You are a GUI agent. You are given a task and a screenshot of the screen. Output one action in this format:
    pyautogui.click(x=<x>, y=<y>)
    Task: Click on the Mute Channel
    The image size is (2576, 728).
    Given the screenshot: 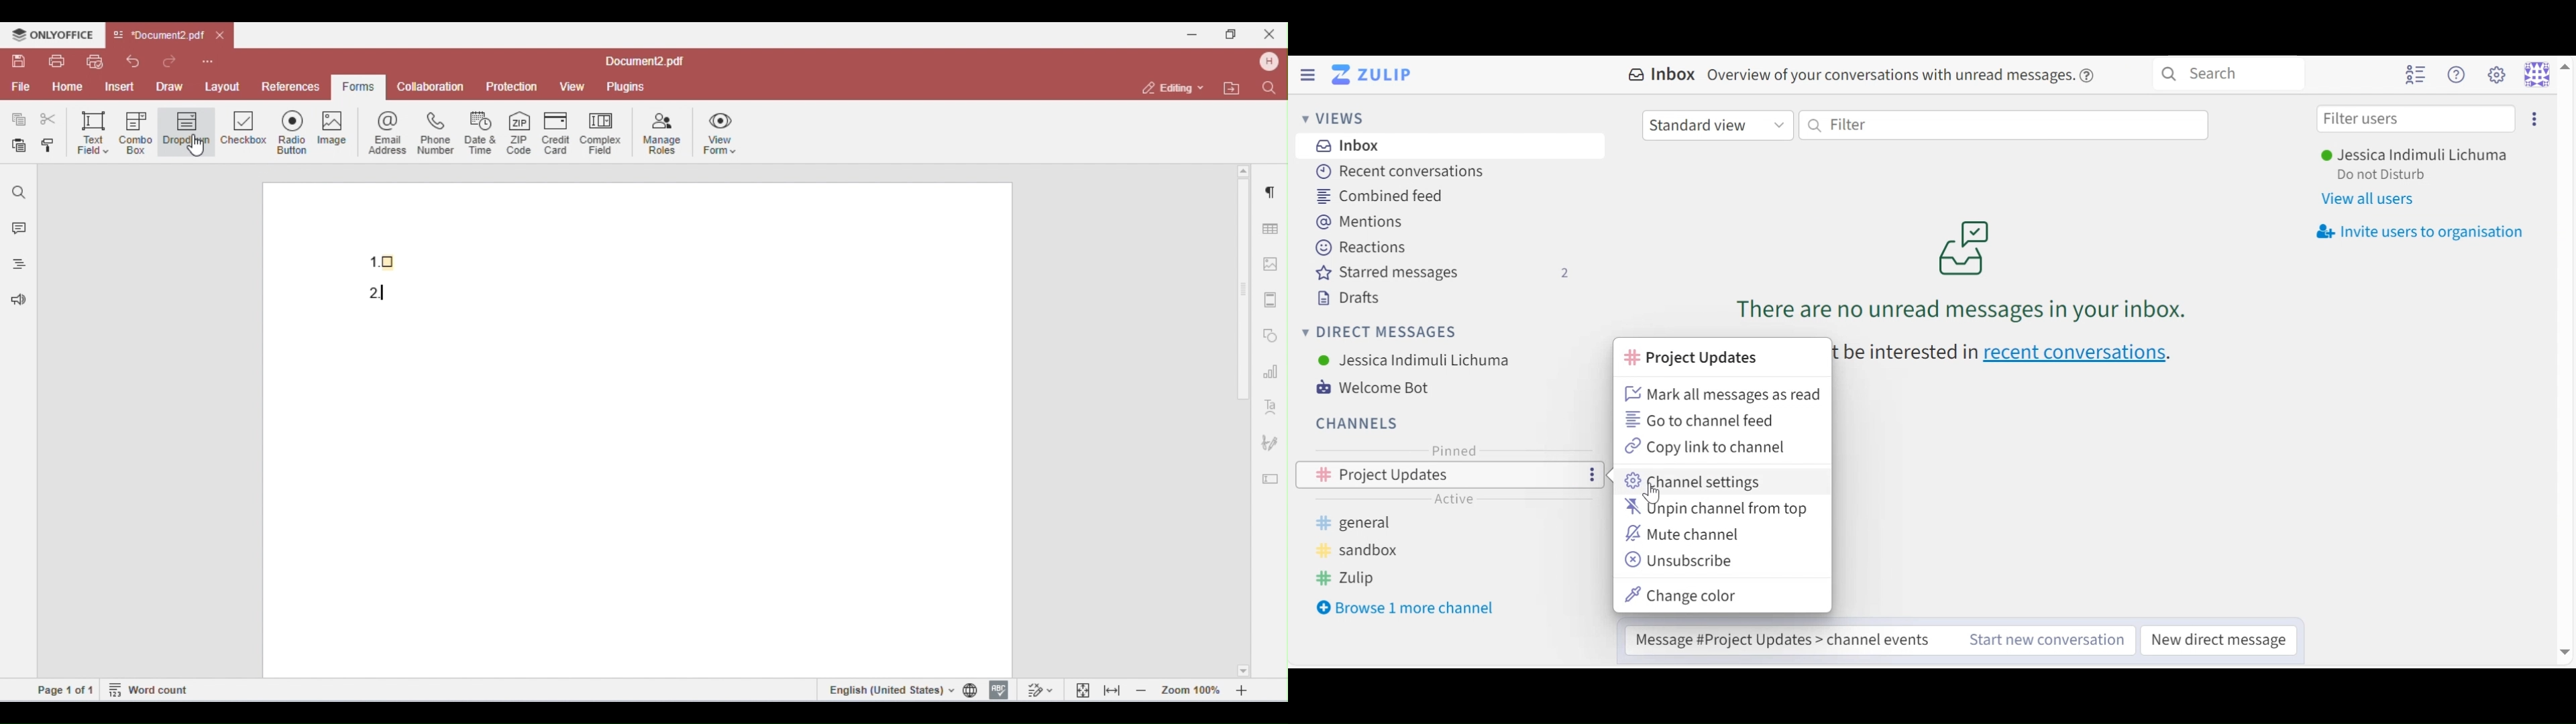 What is the action you would take?
    pyautogui.click(x=1688, y=534)
    